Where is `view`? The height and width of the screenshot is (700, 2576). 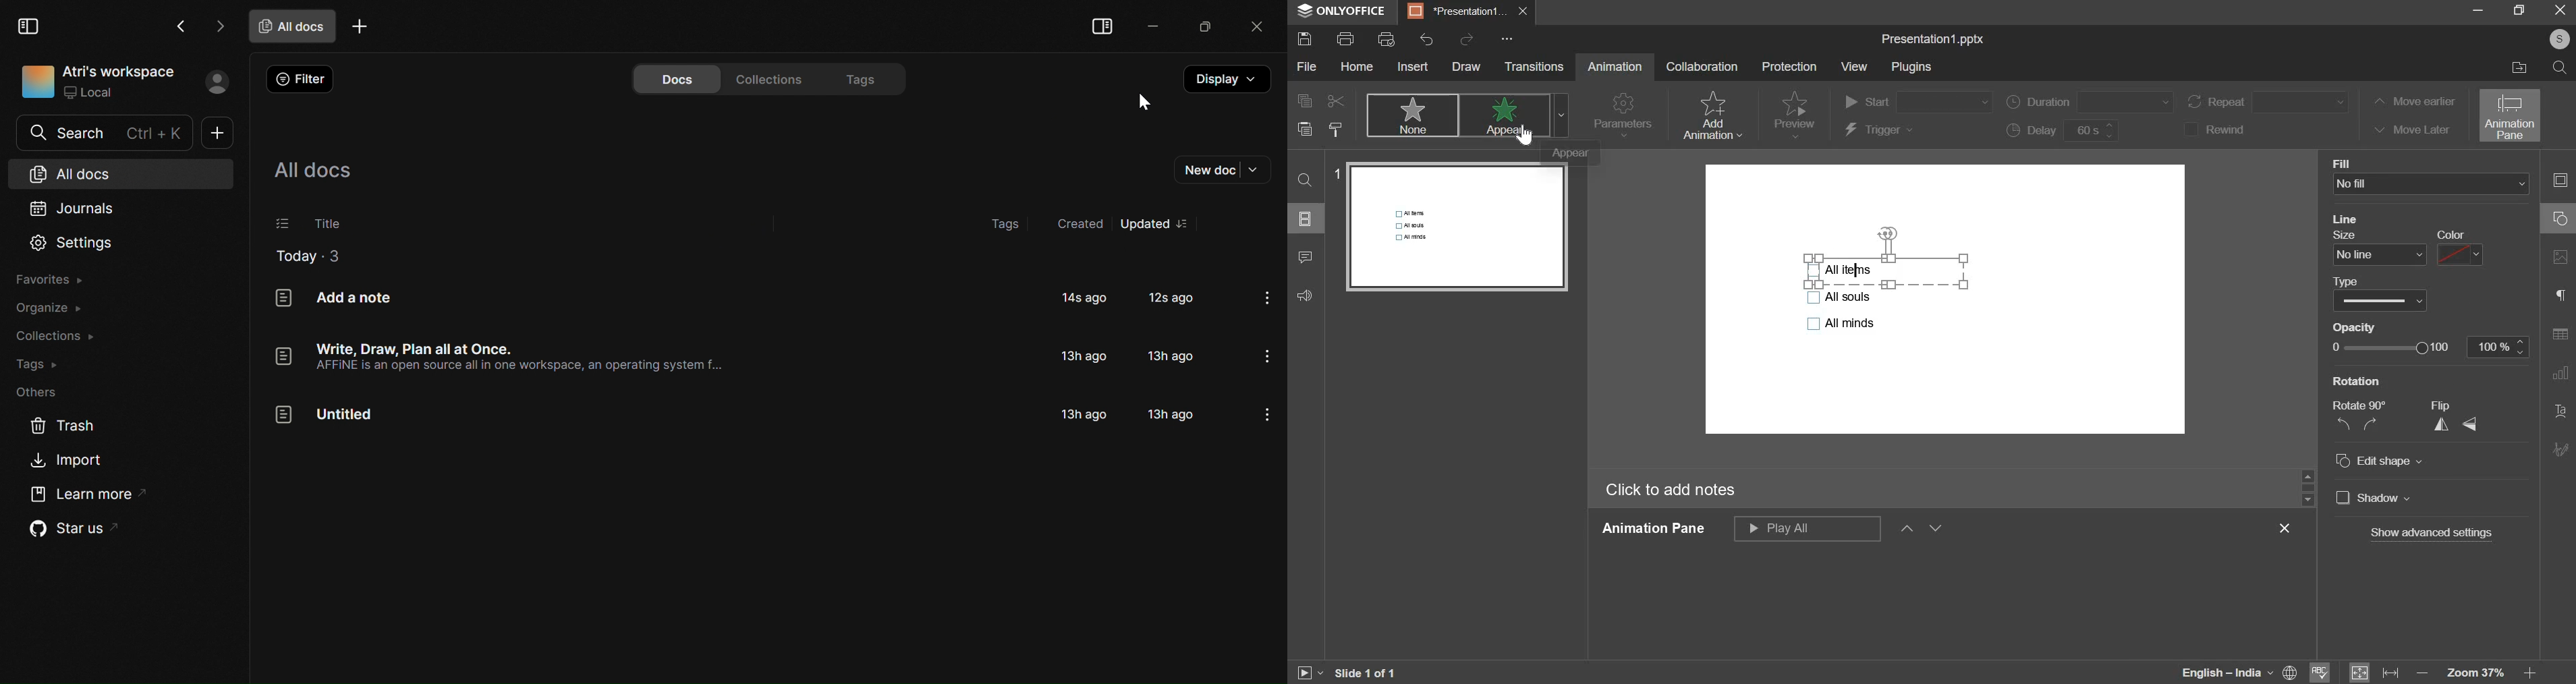 view is located at coordinates (1855, 67).